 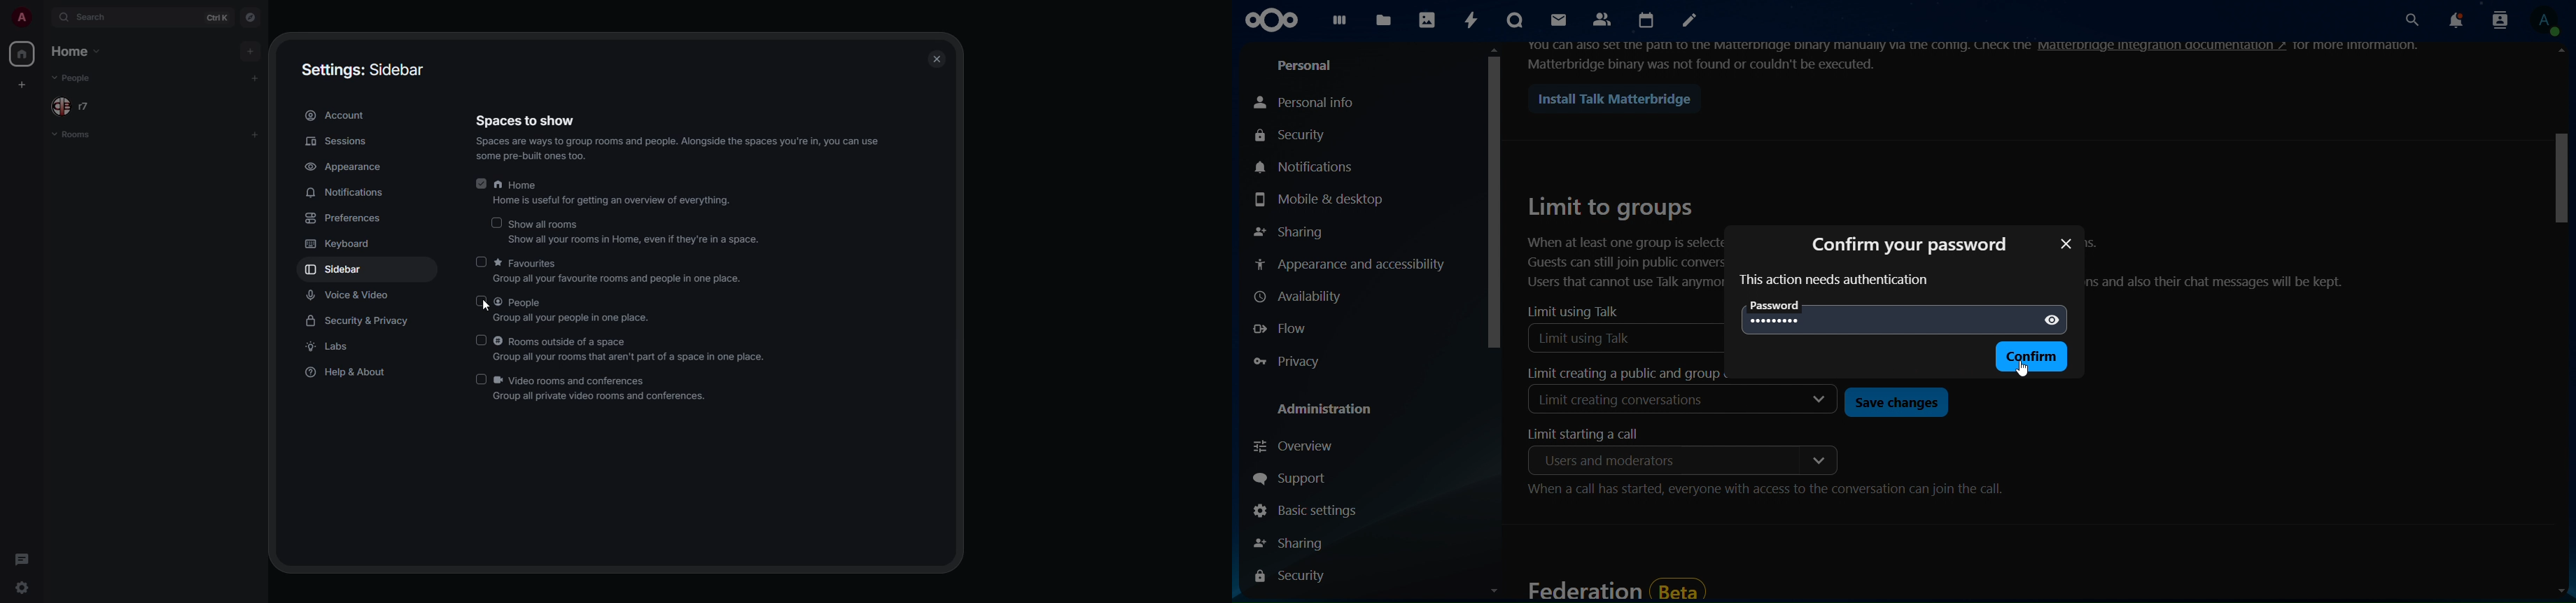 I want to click on Limit using Talk selected, so click(x=1627, y=337).